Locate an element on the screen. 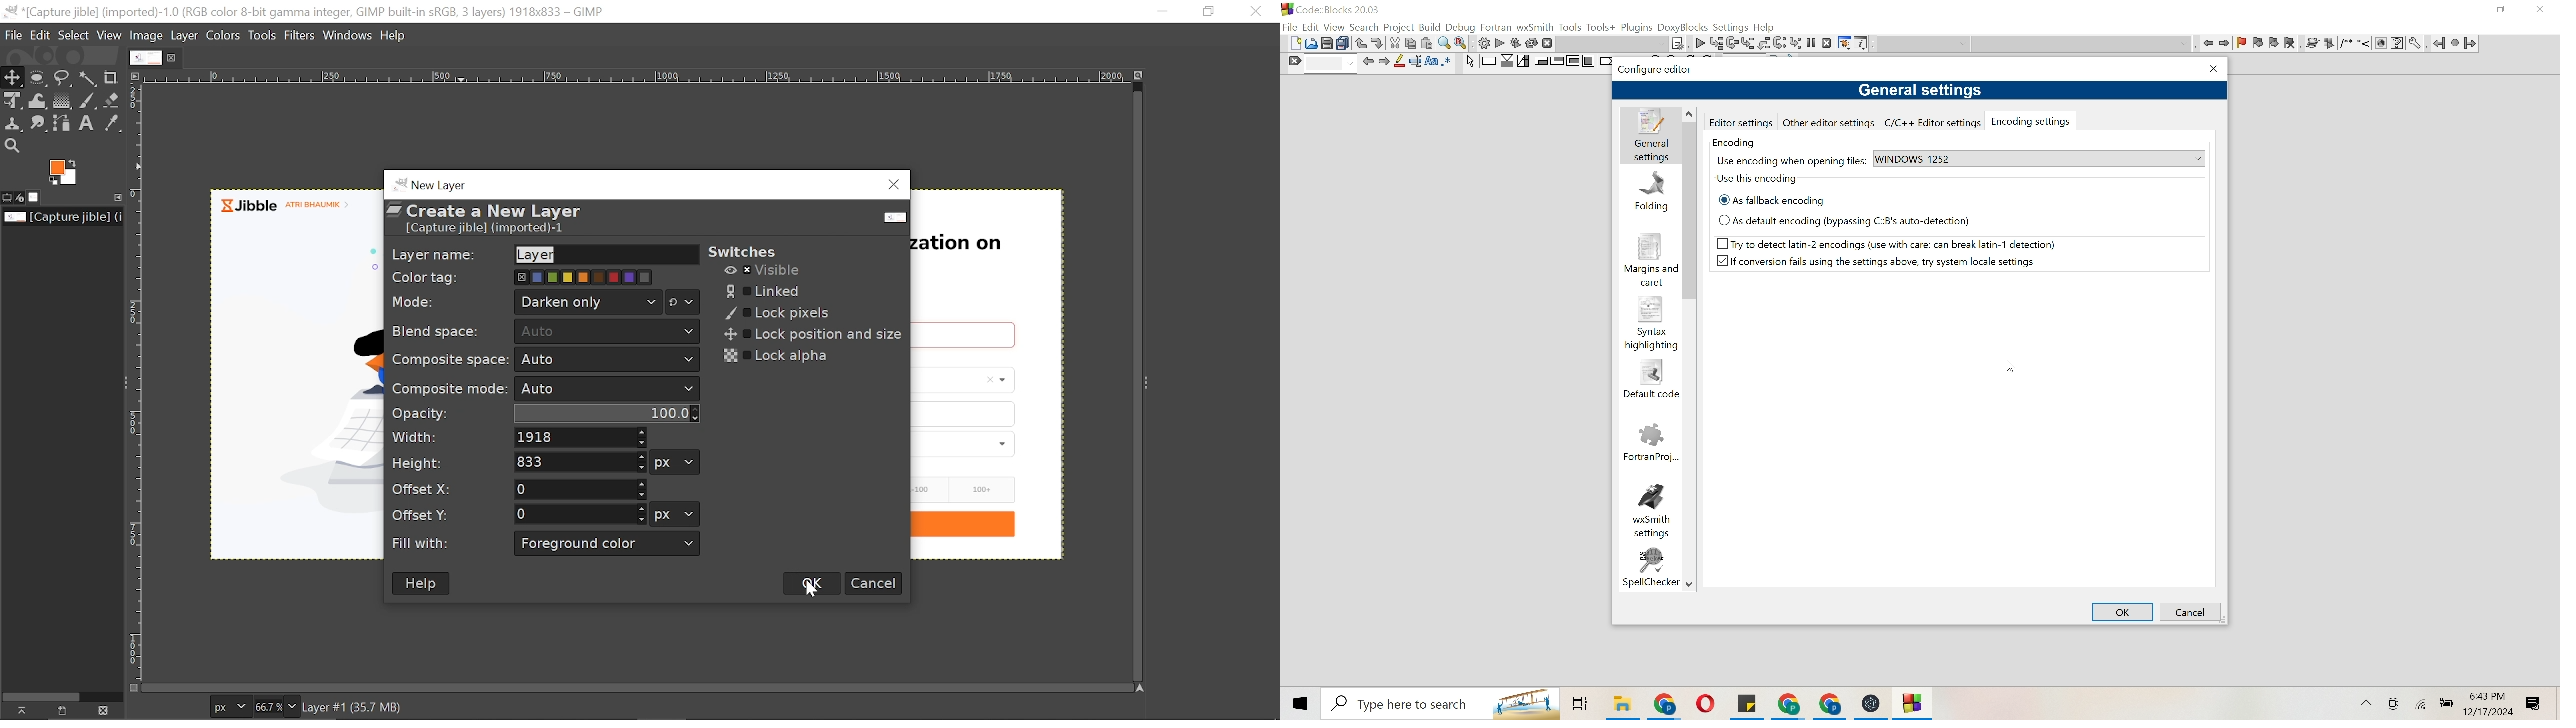 The width and height of the screenshot is (2576, 728). Pencil is located at coordinates (1401, 61).